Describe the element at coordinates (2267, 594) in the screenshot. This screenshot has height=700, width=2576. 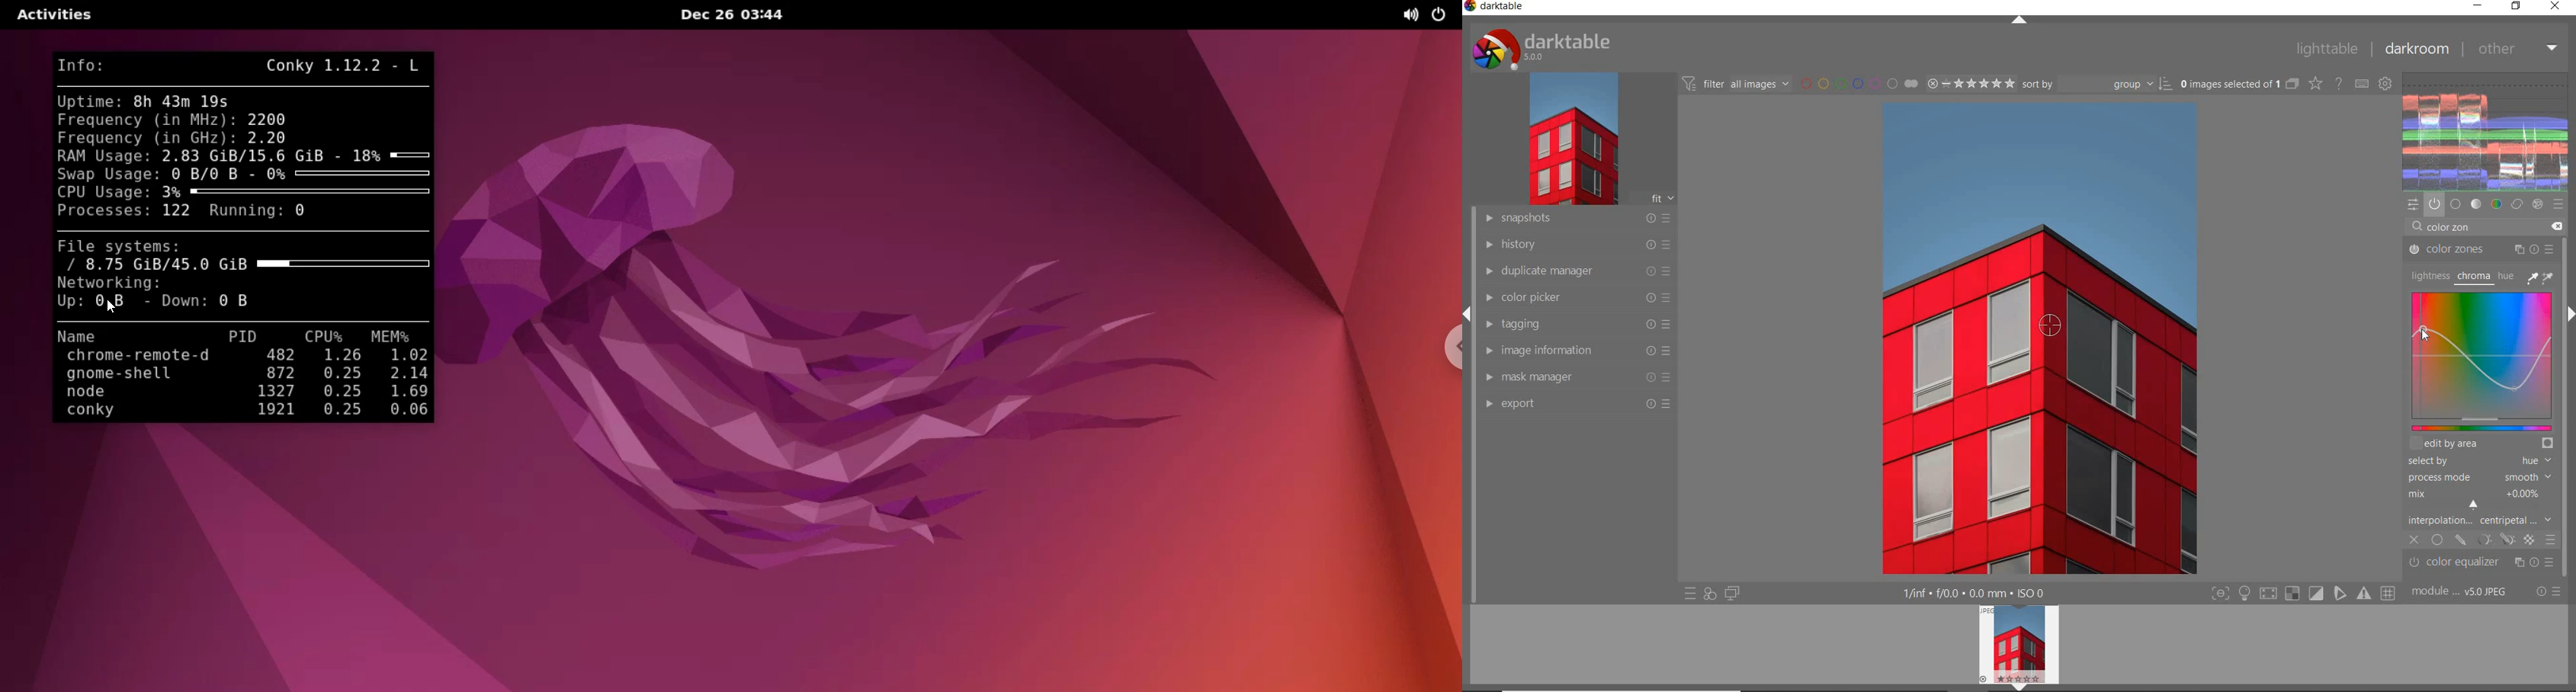
I see `shadow` at that location.